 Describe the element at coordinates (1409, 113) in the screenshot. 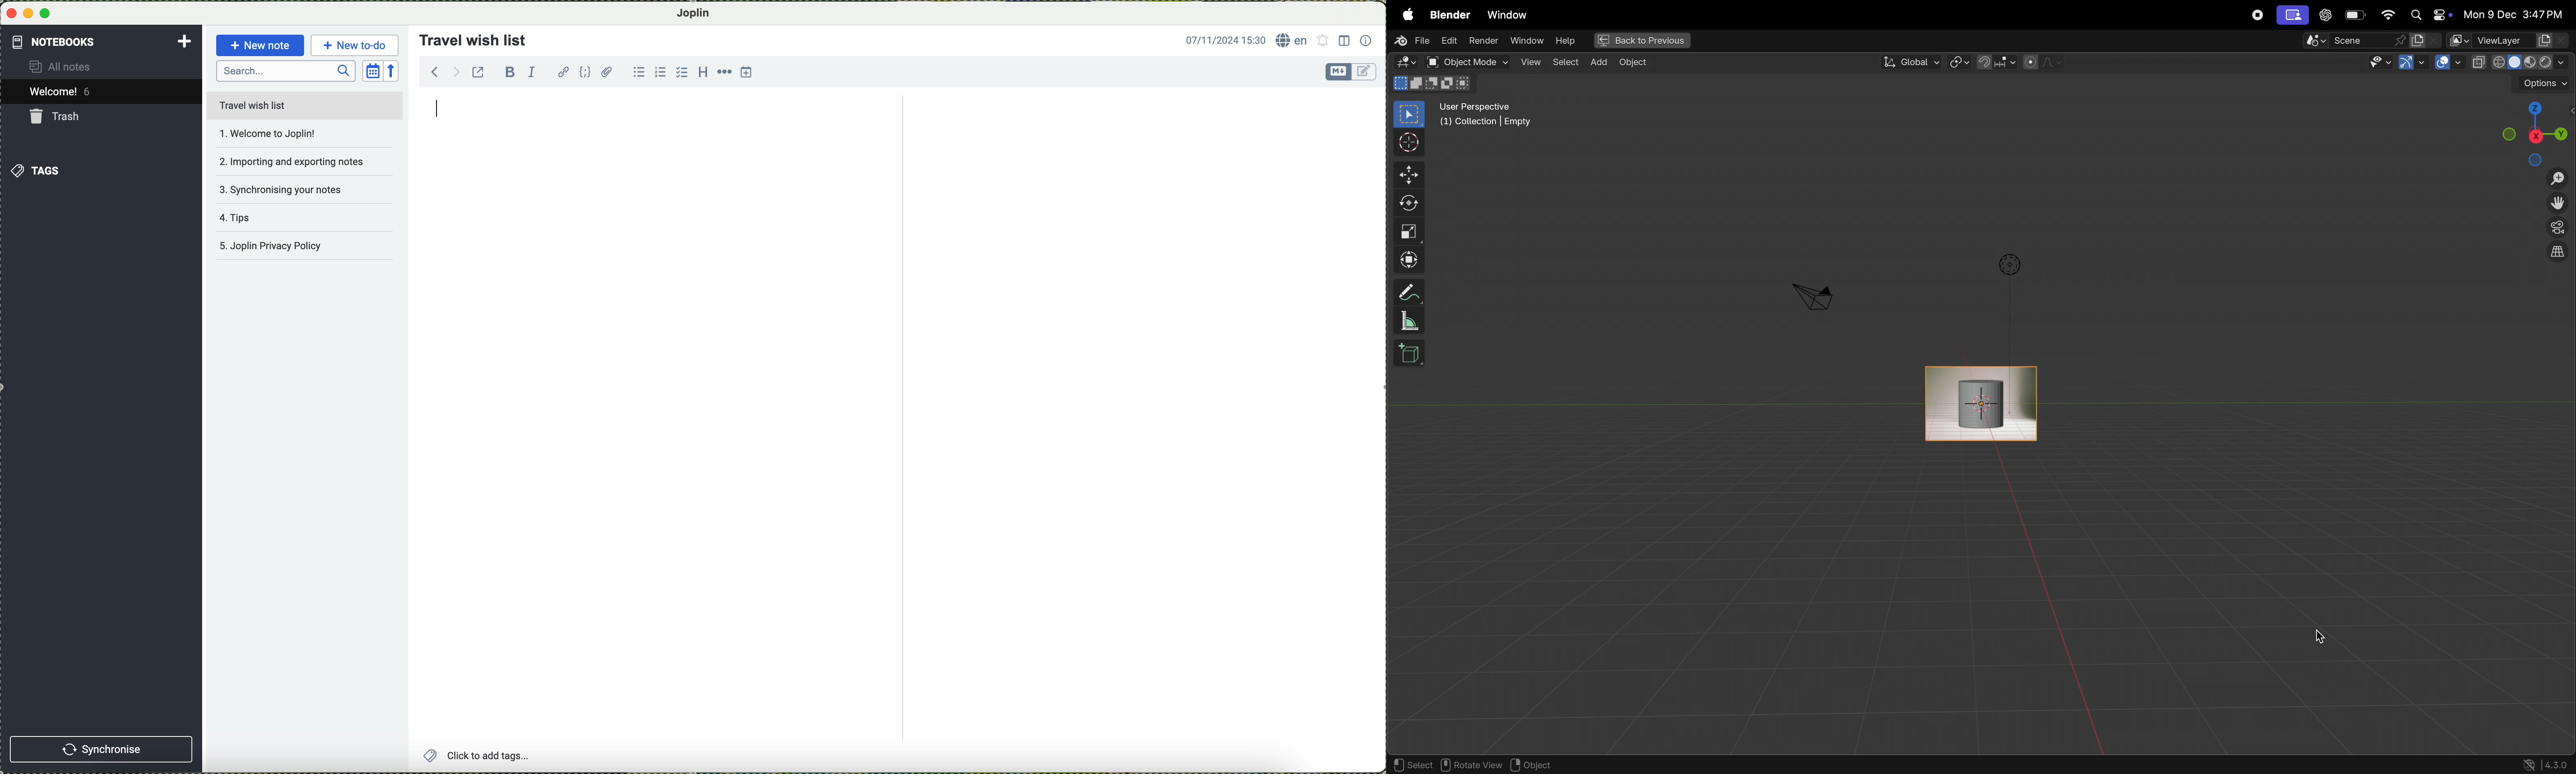

I see `select point` at that location.